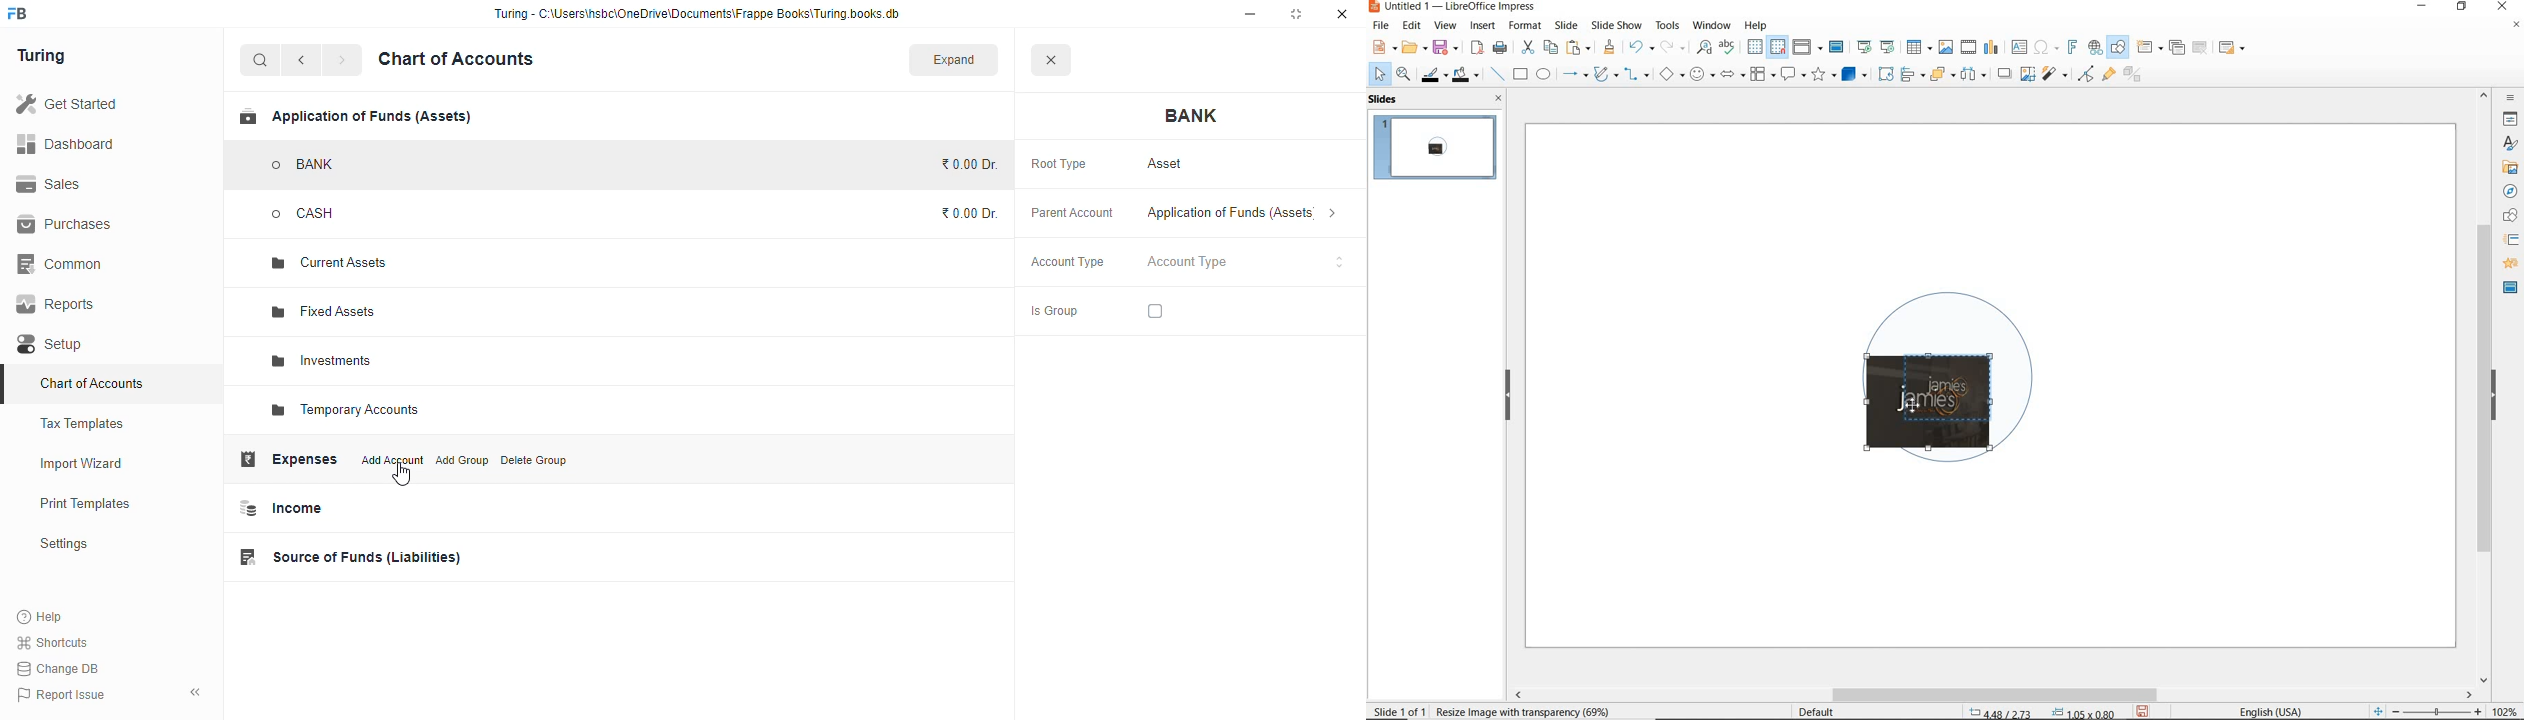 This screenshot has width=2548, height=728. I want to click on slide layout, so click(2233, 48).